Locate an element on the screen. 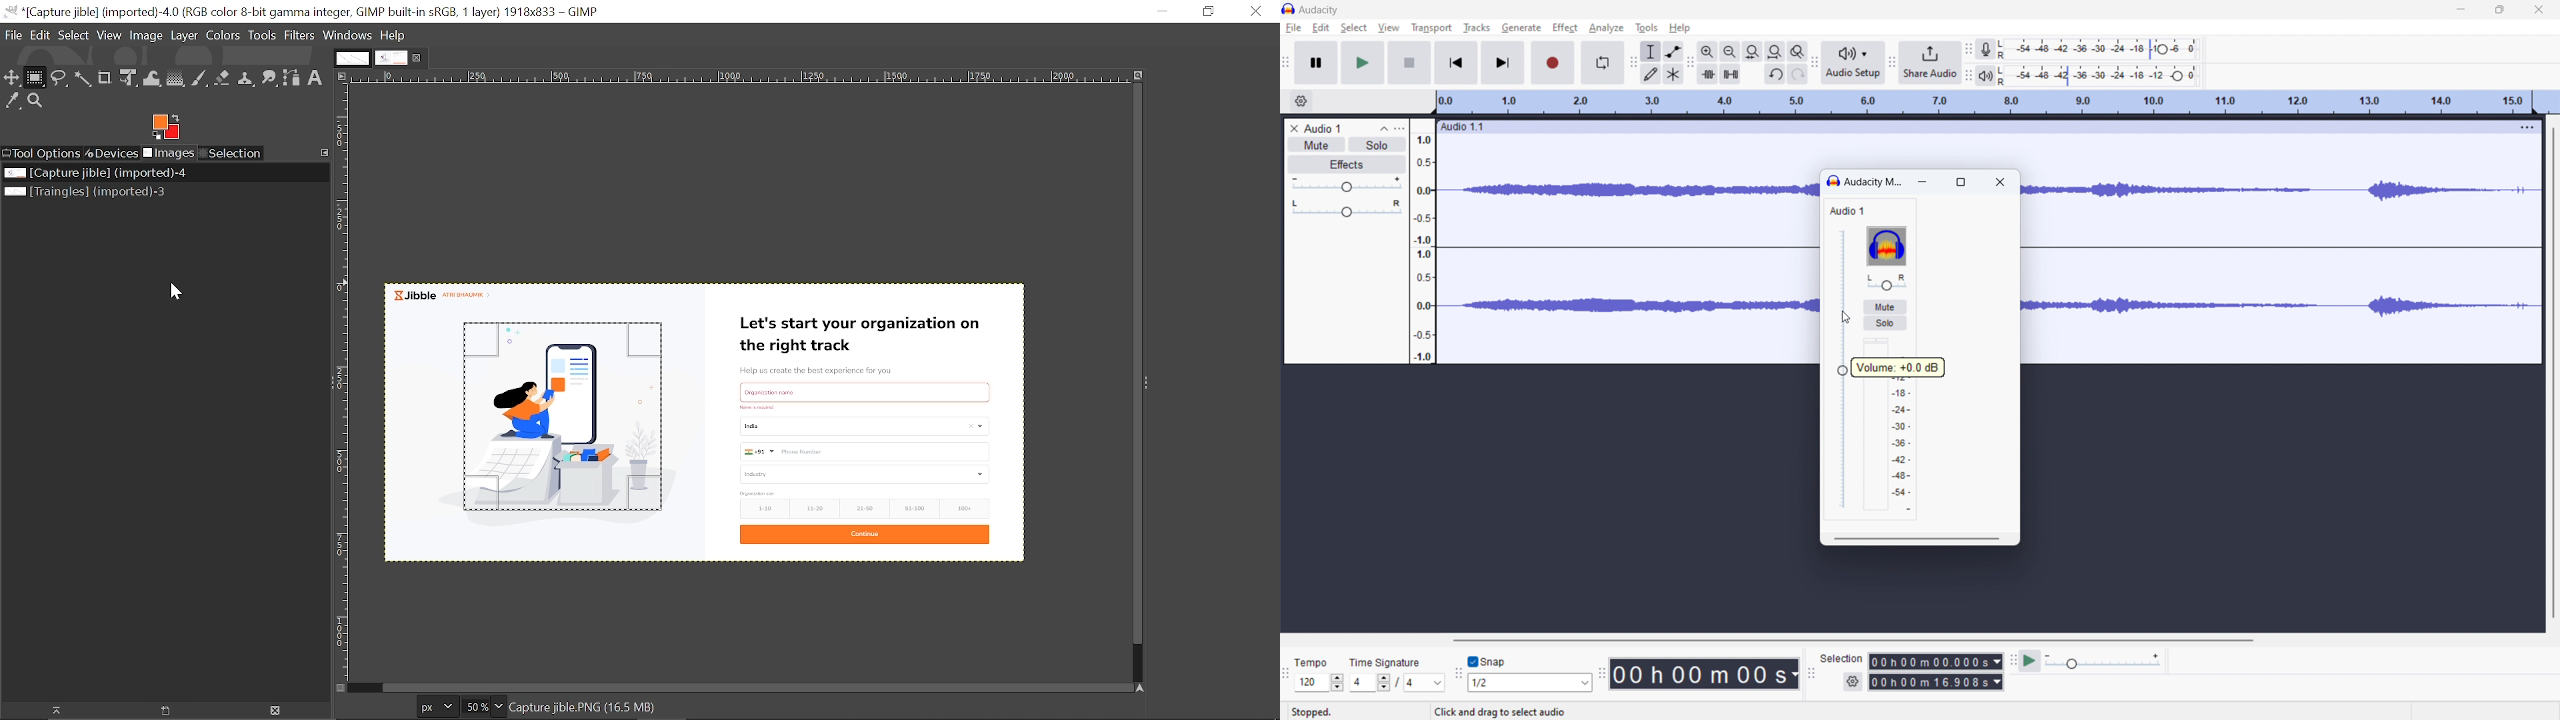 The width and height of the screenshot is (2576, 728). time stamp is located at coordinates (1705, 675).